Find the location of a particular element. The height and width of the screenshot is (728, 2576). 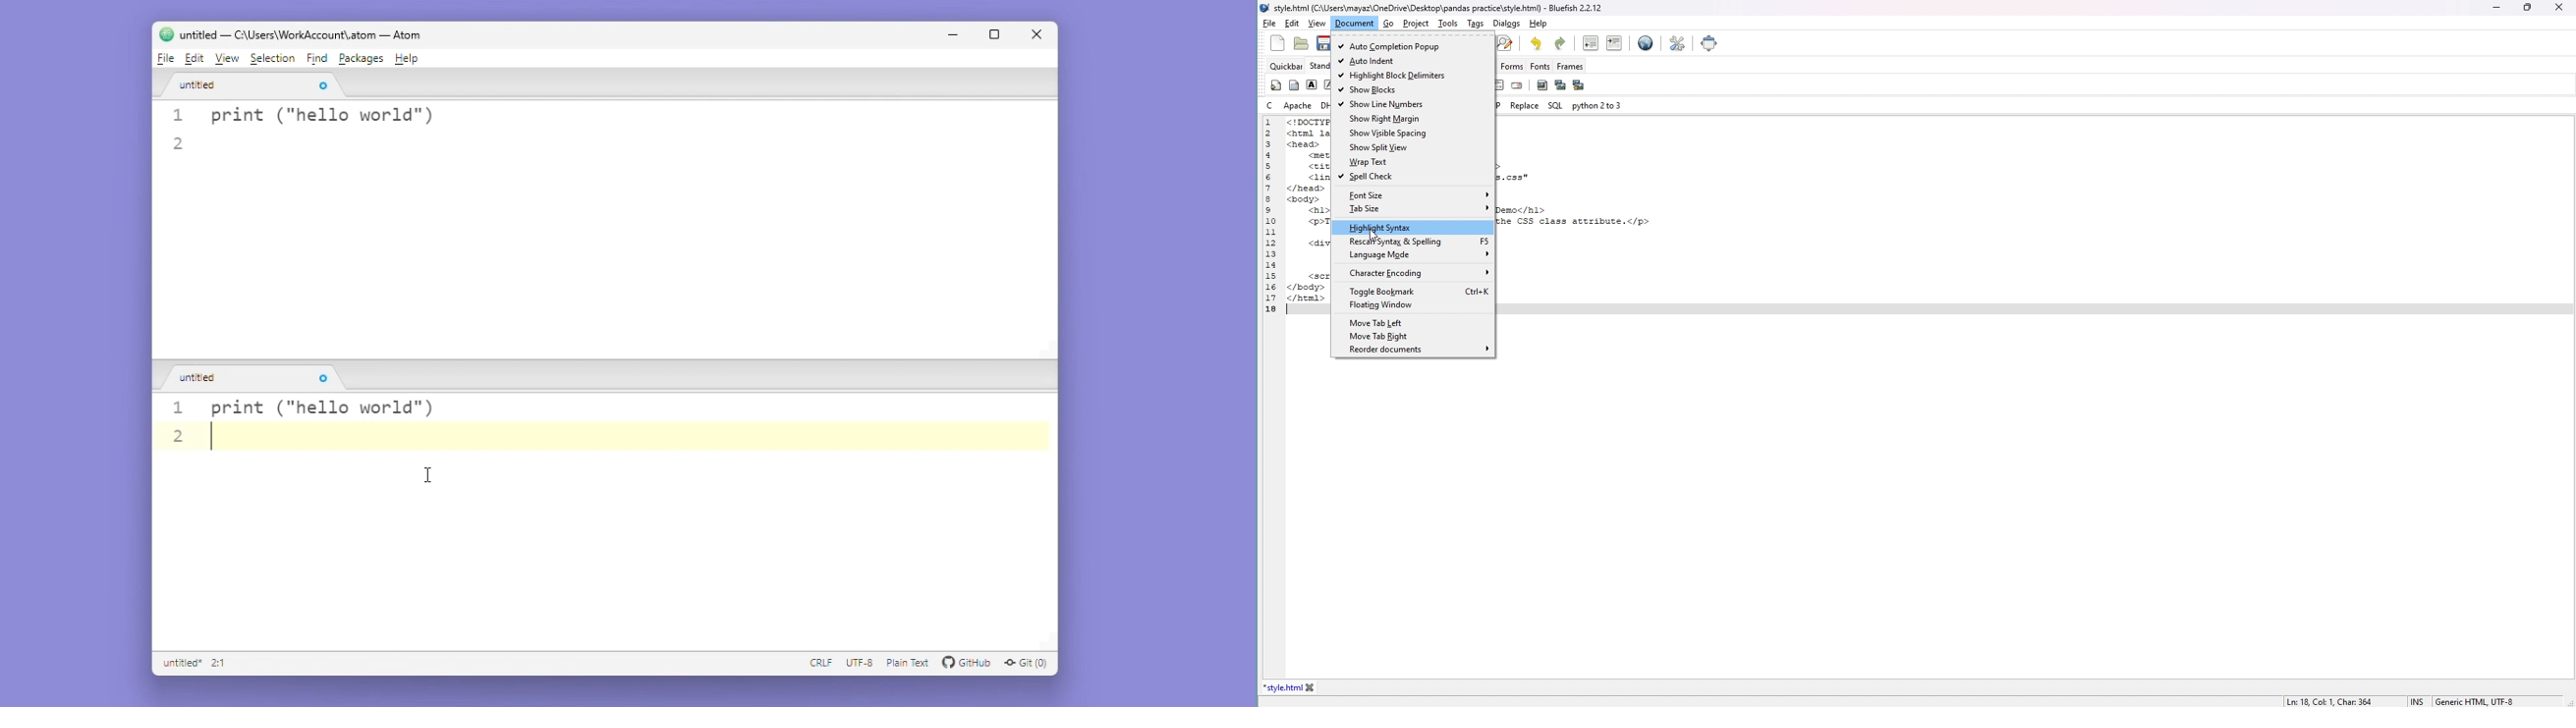

Second editor pane is located at coordinates (605, 556).